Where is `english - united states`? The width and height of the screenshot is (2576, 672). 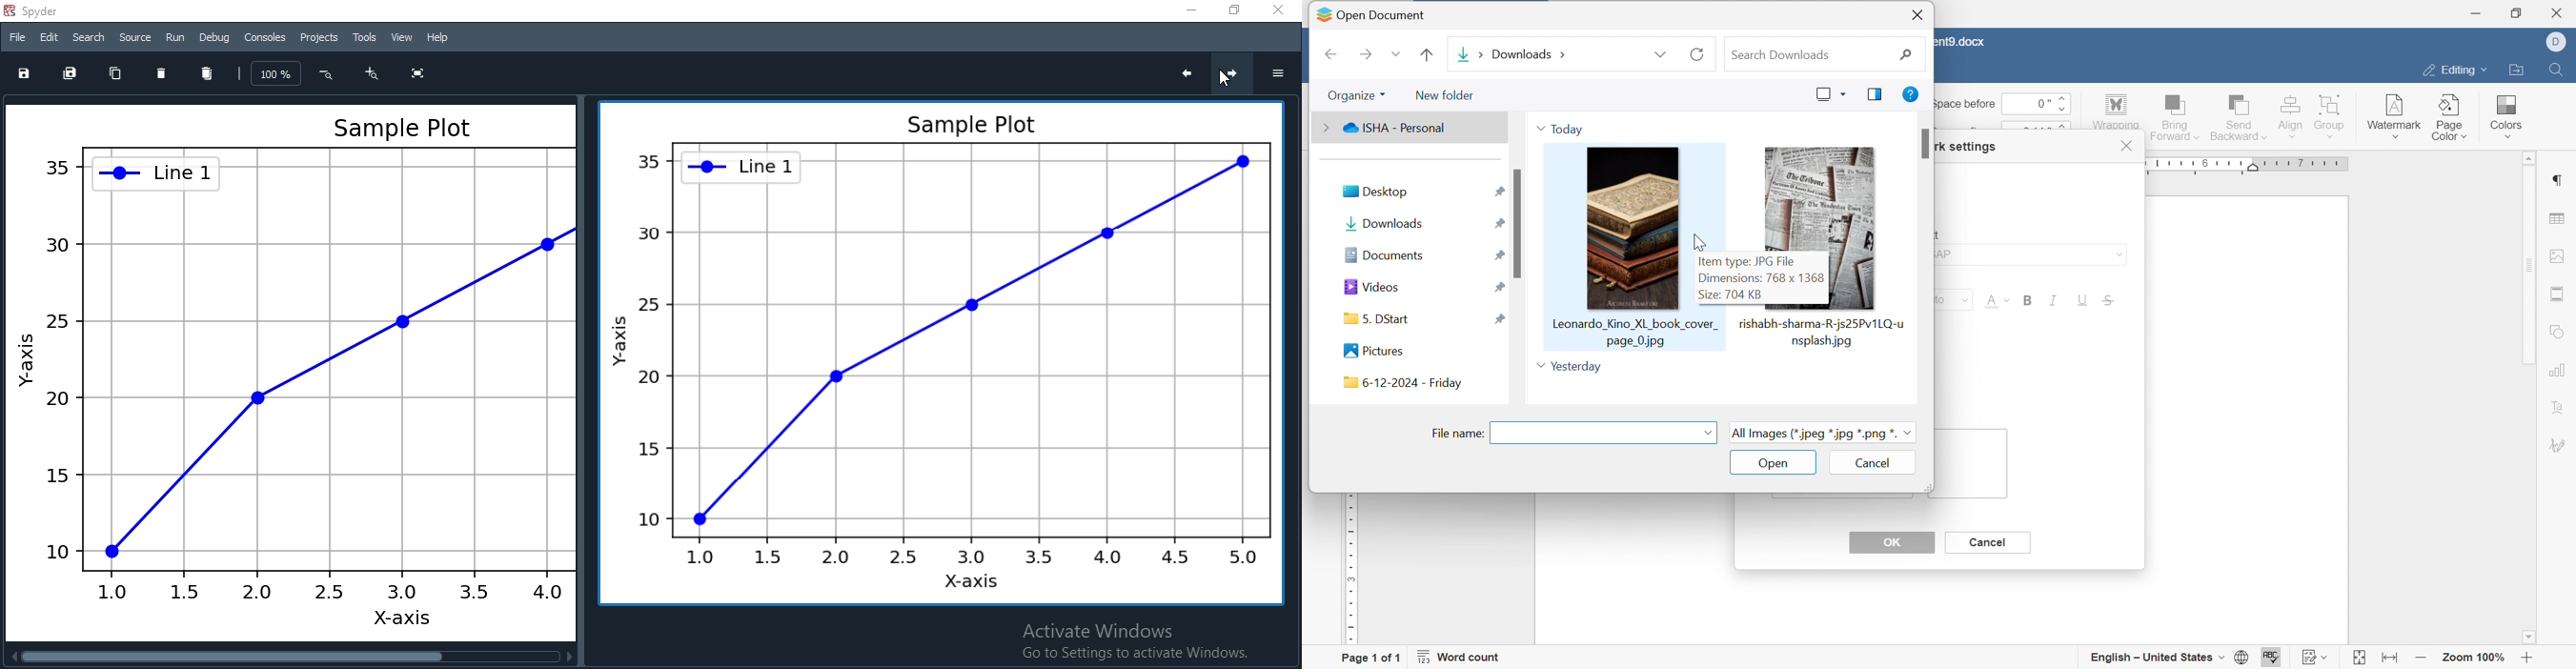 english - united states is located at coordinates (2156, 658).